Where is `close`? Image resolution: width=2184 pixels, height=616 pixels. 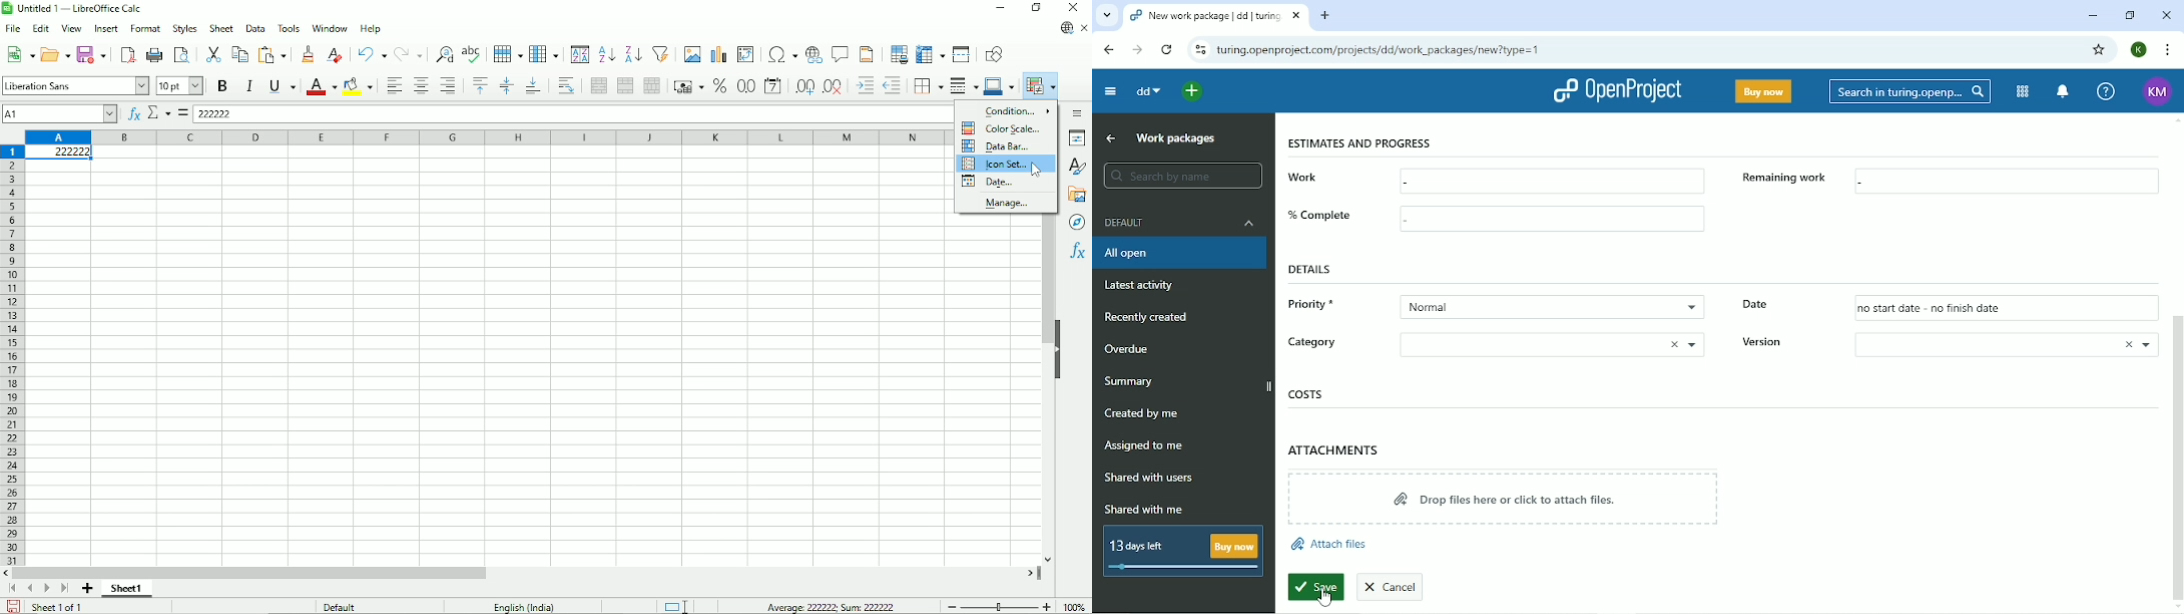
close is located at coordinates (1297, 18).